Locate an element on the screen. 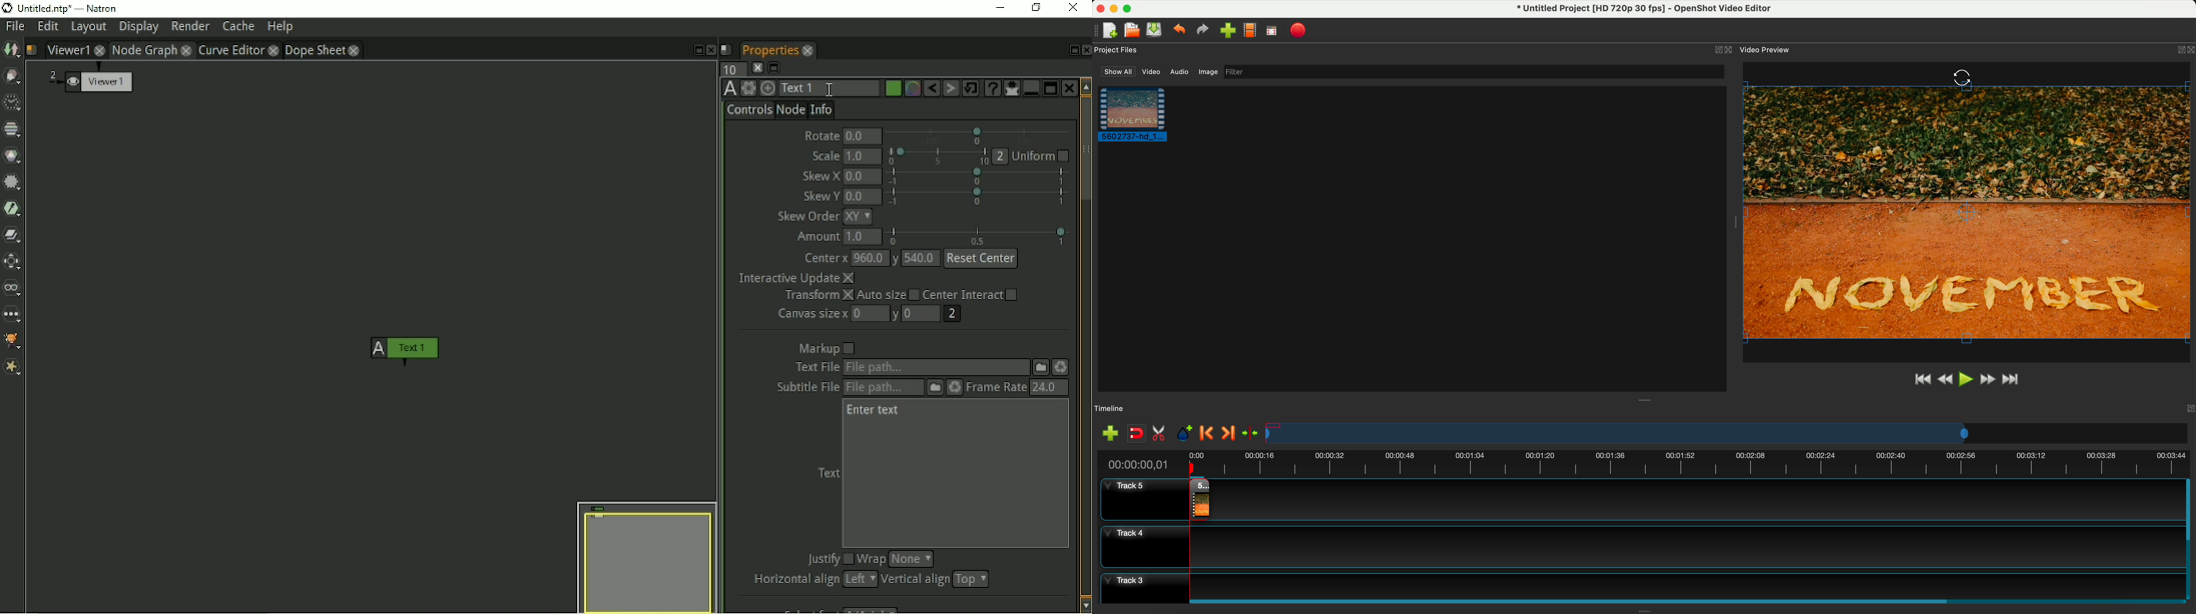  scrollbar is located at coordinates (2190, 538).